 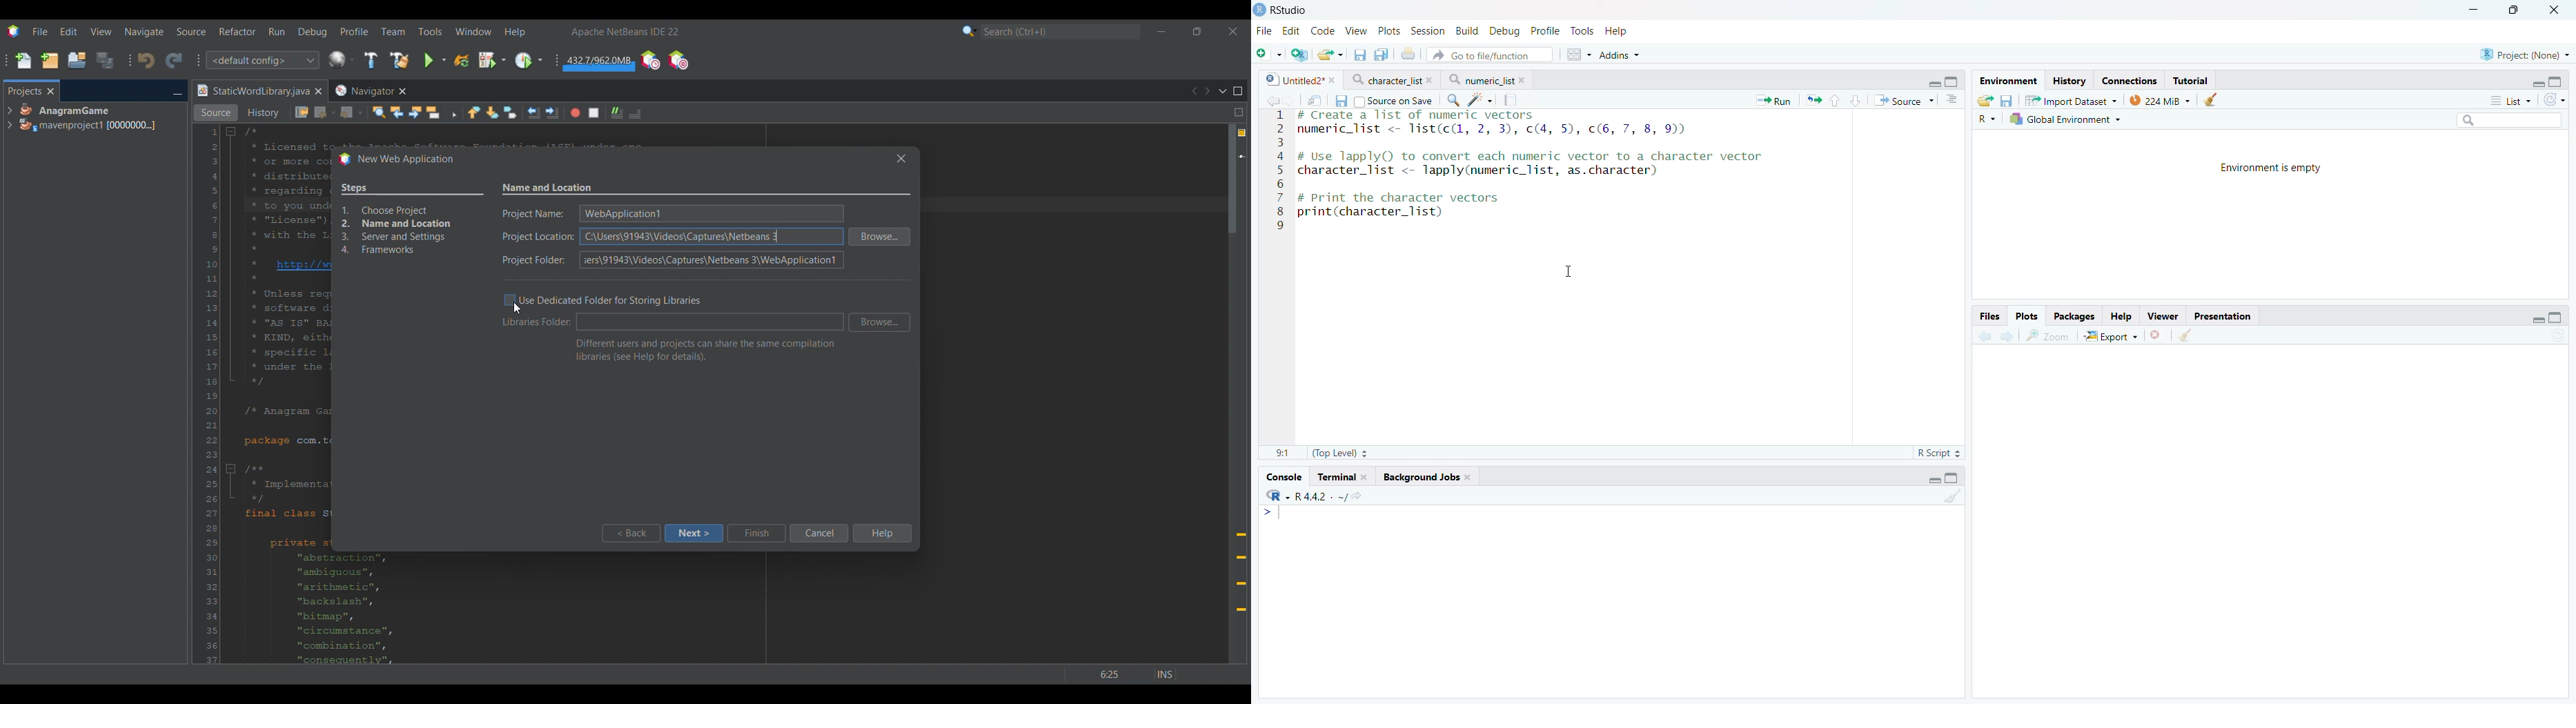 I want to click on List, so click(x=2513, y=99).